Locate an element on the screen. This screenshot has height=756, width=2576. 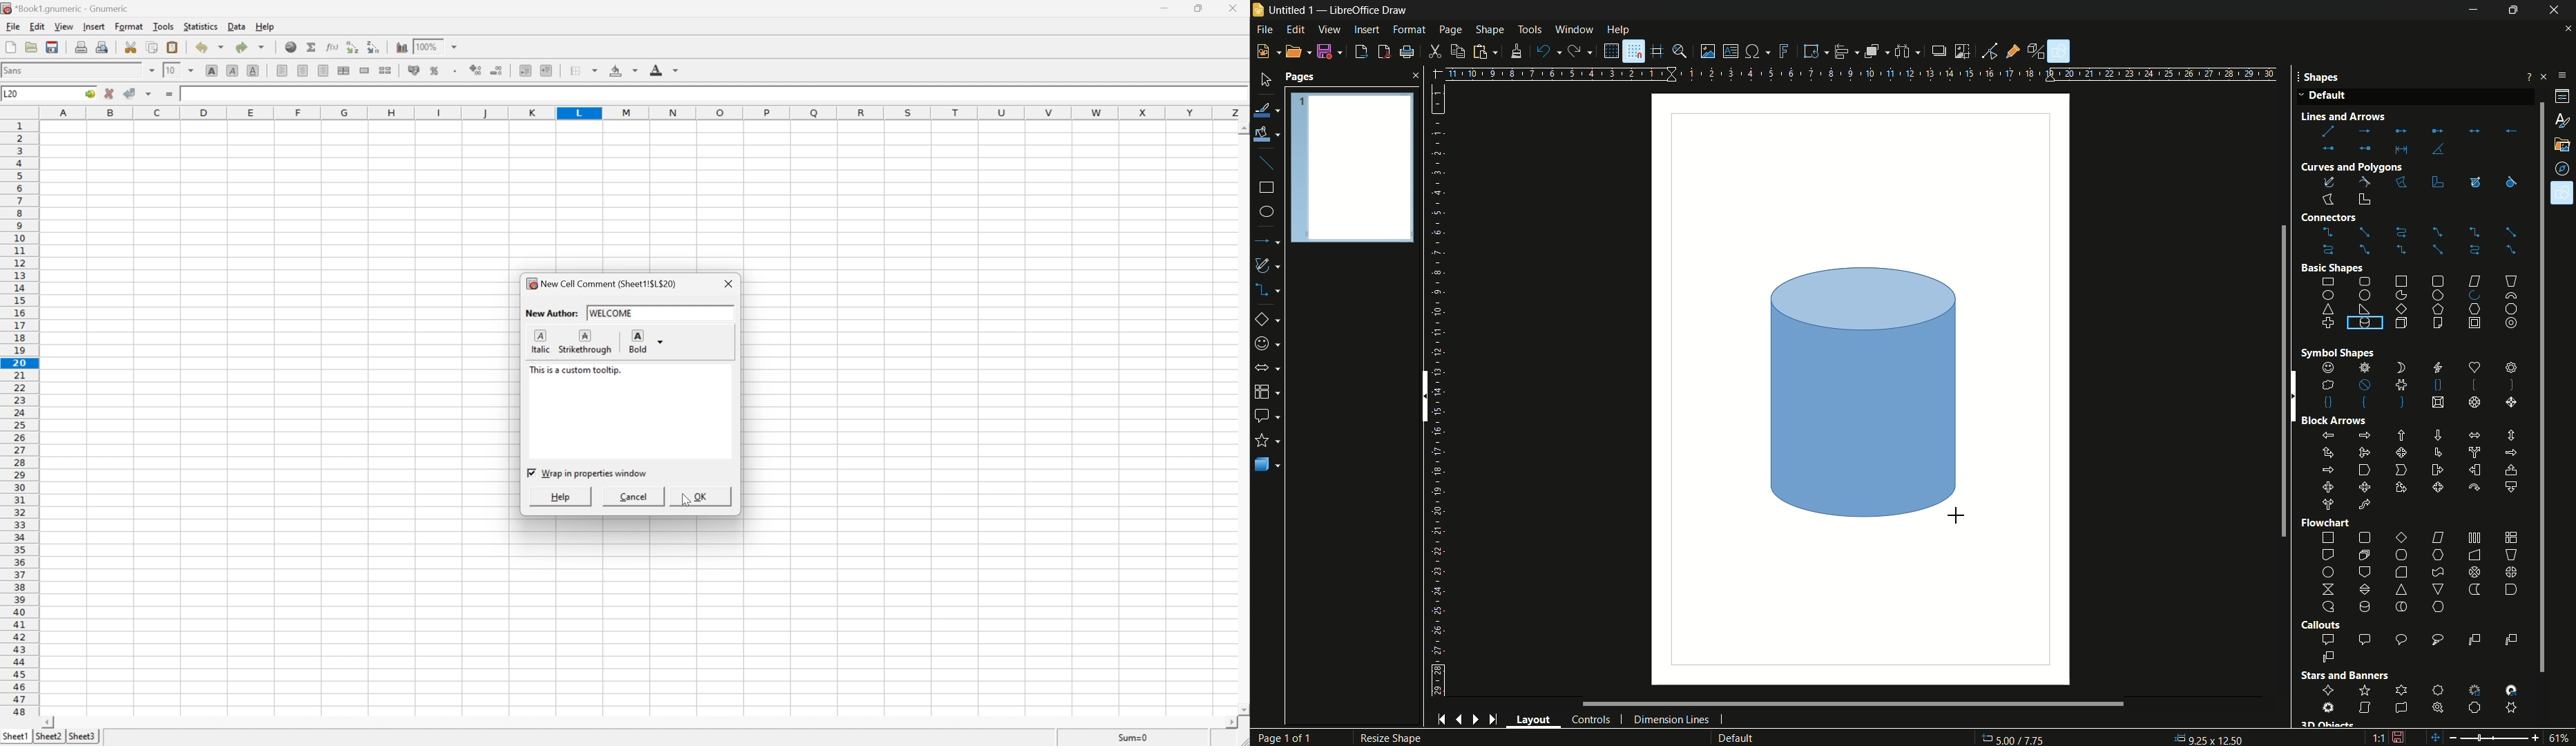
Callouts is located at coordinates (2320, 625).